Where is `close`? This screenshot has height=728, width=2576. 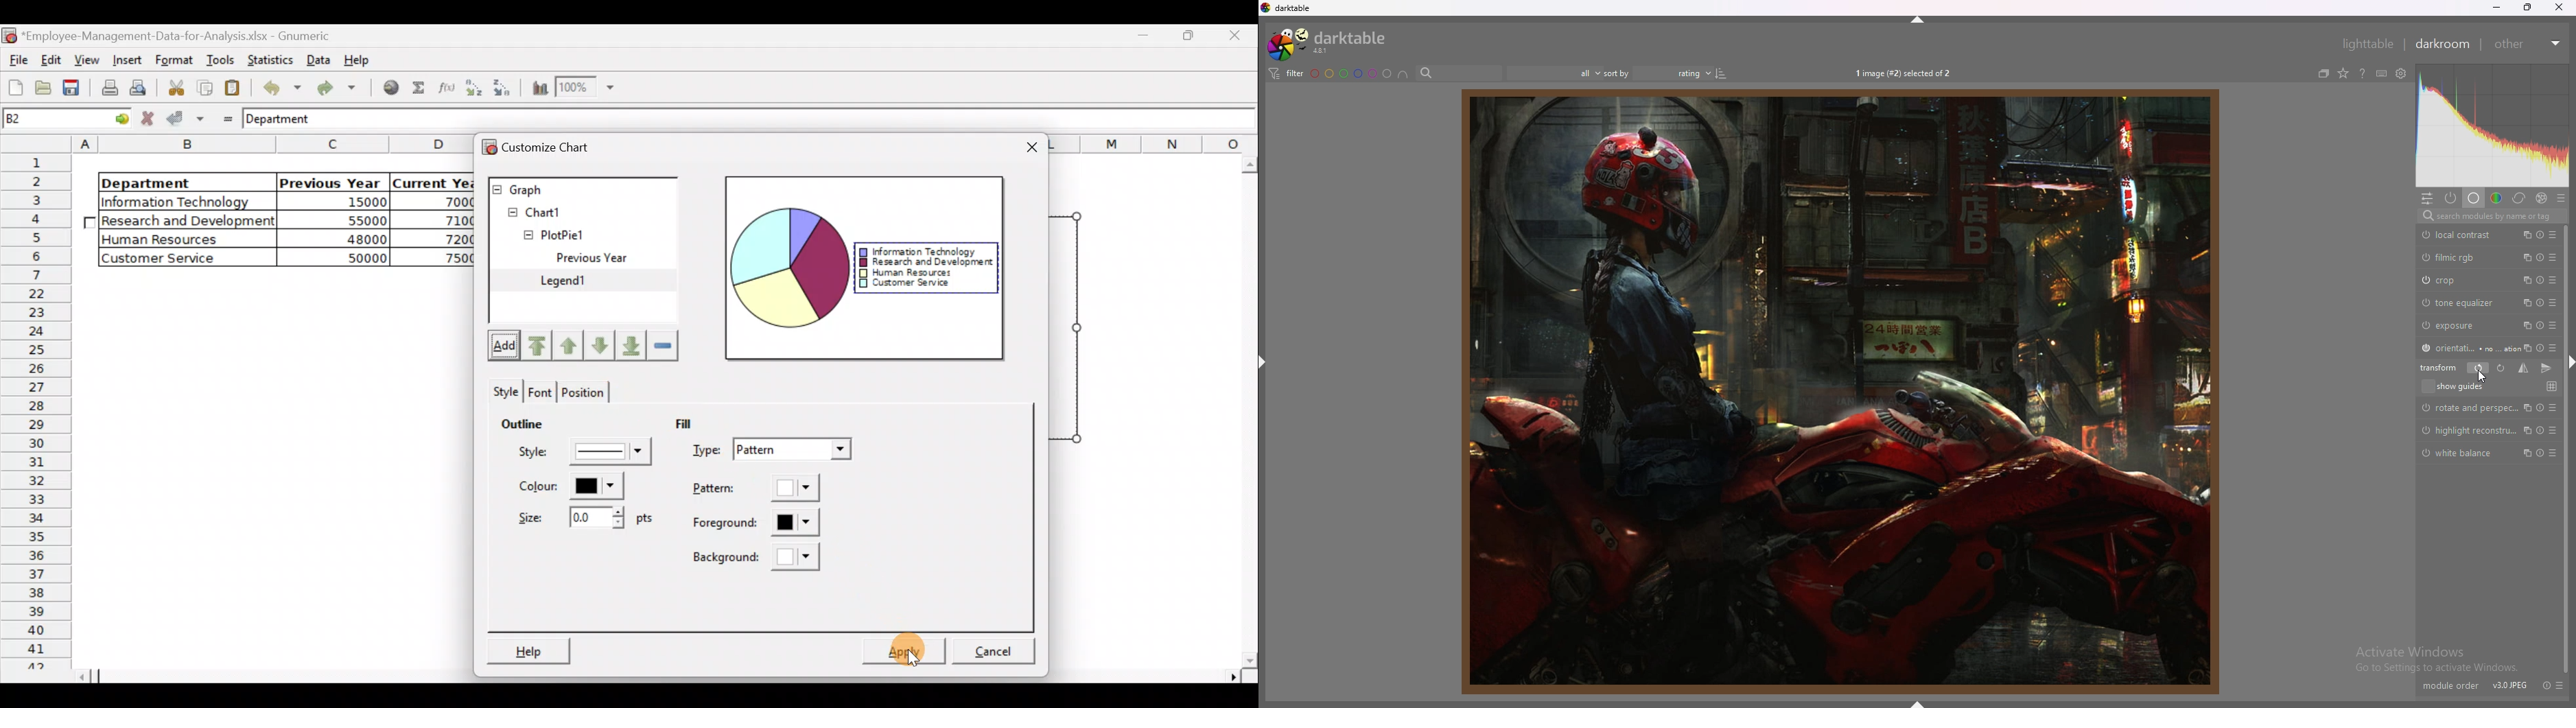
close is located at coordinates (2558, 8).